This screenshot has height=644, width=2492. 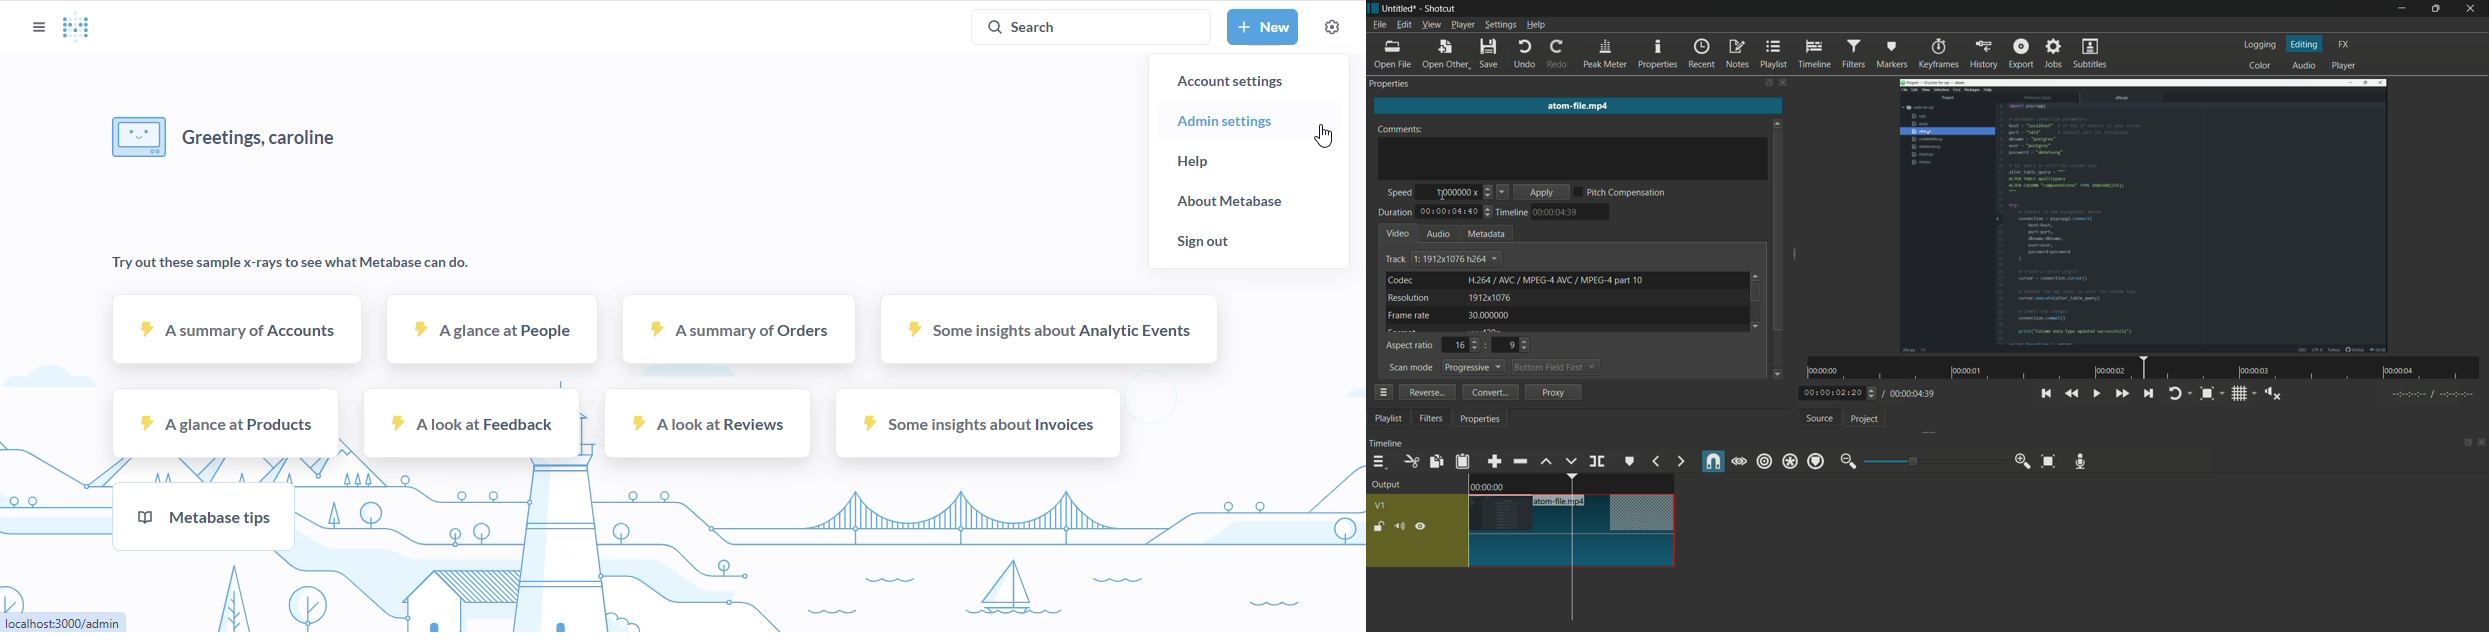 What do you see at coordinates (1548, 462) in the screenshot?
I see `lift` at bounding box center [1548, 462].